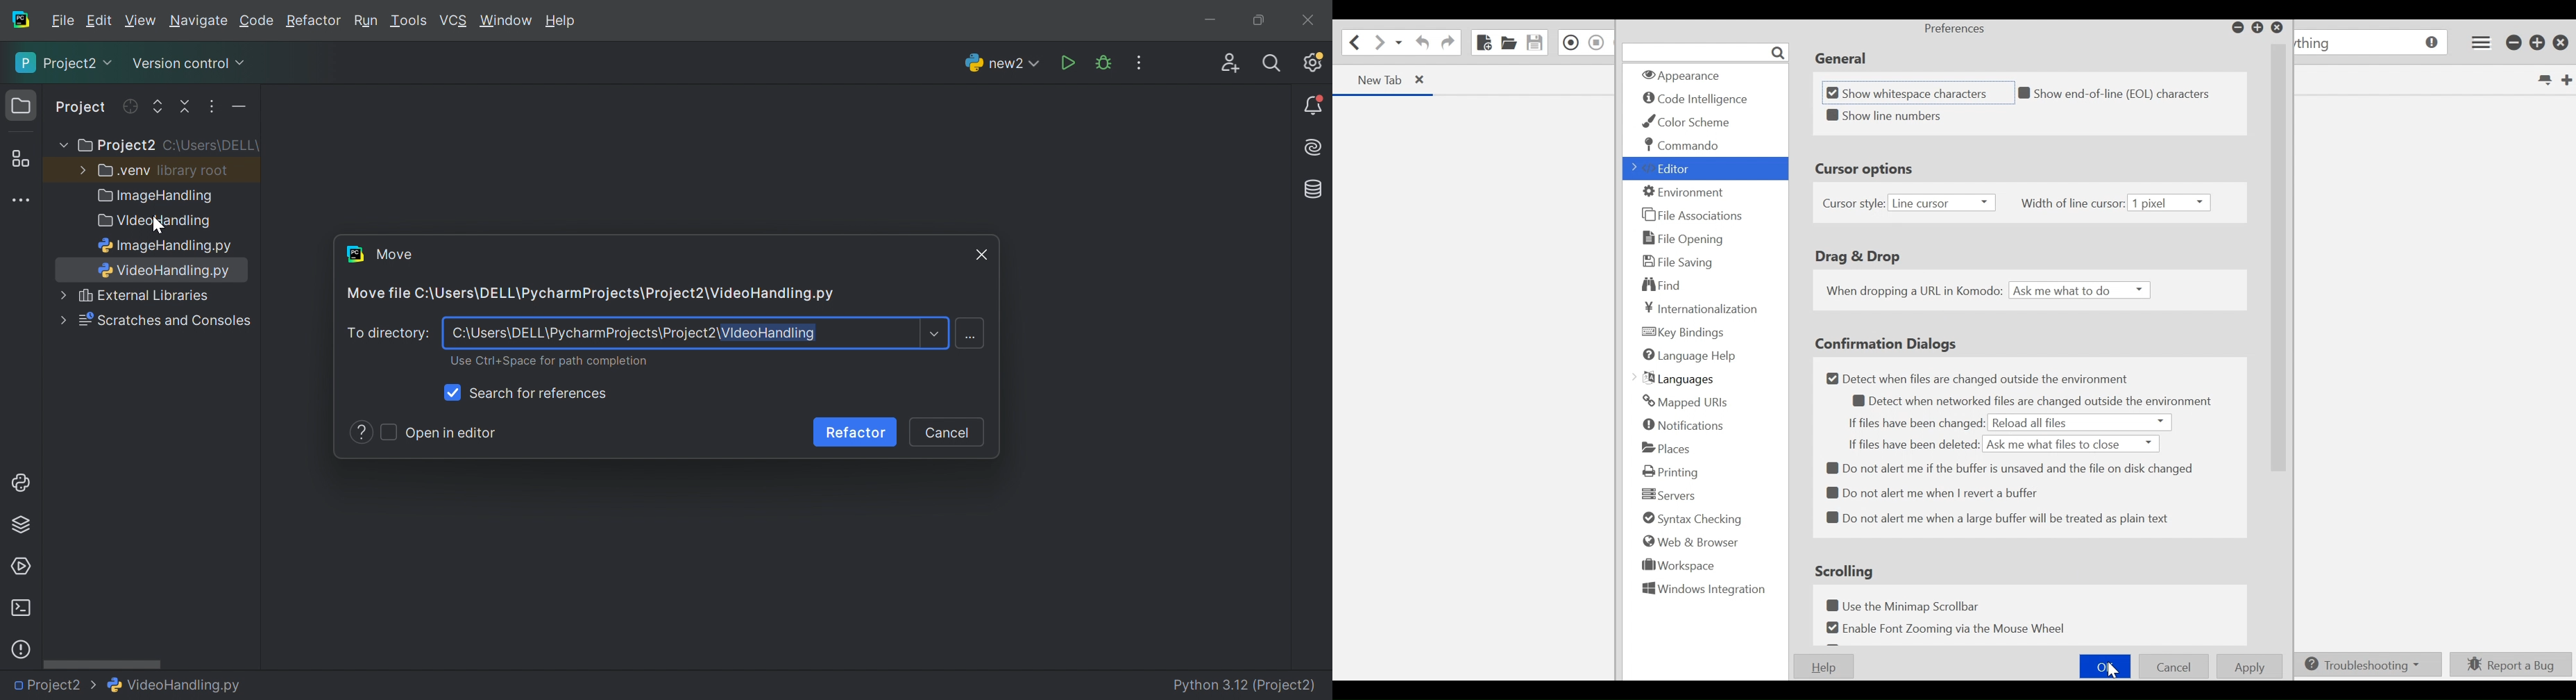 This screenshot has width=2576, height=700. What do you see at coordinates (539, 394) in the screenshot?
I see `Search fir references` at bounding box center [539, 394].